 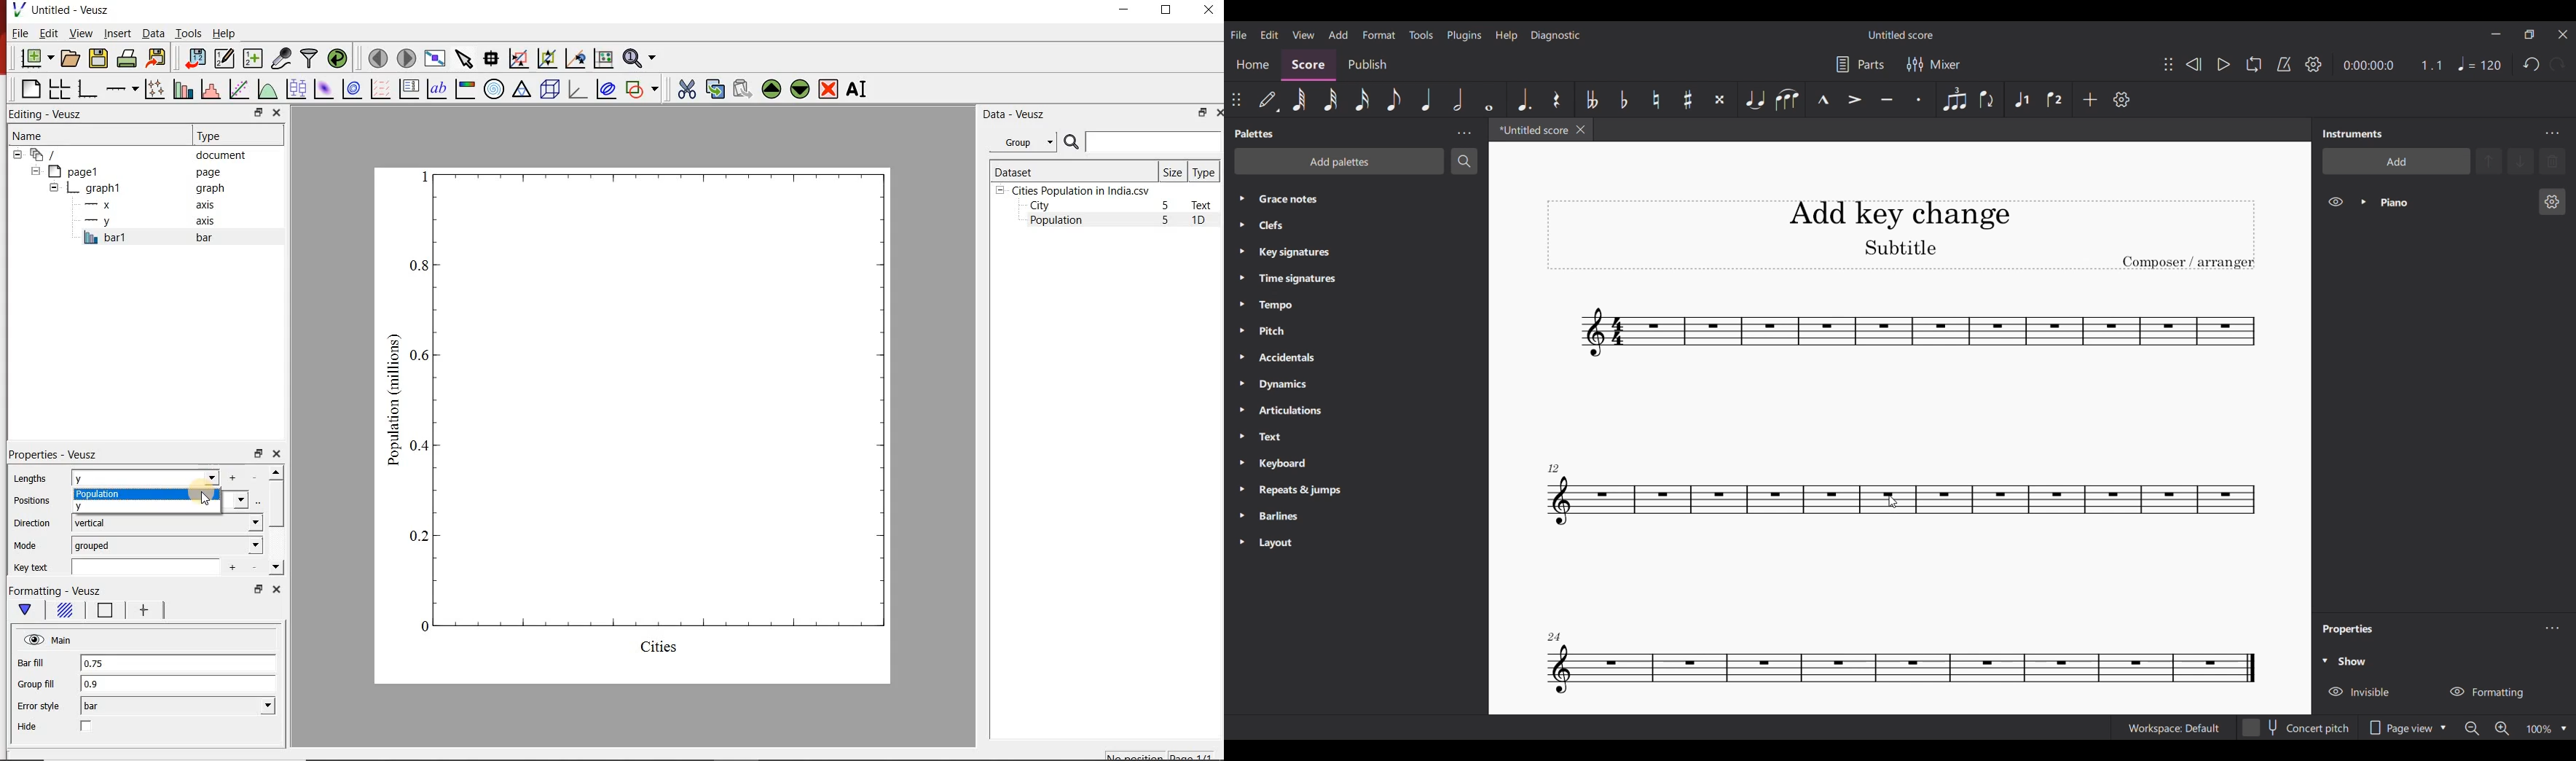 What do you see at coordinates (1203, 112) in the screenshot?
I see `restore` at bounding box center [1203, 112].